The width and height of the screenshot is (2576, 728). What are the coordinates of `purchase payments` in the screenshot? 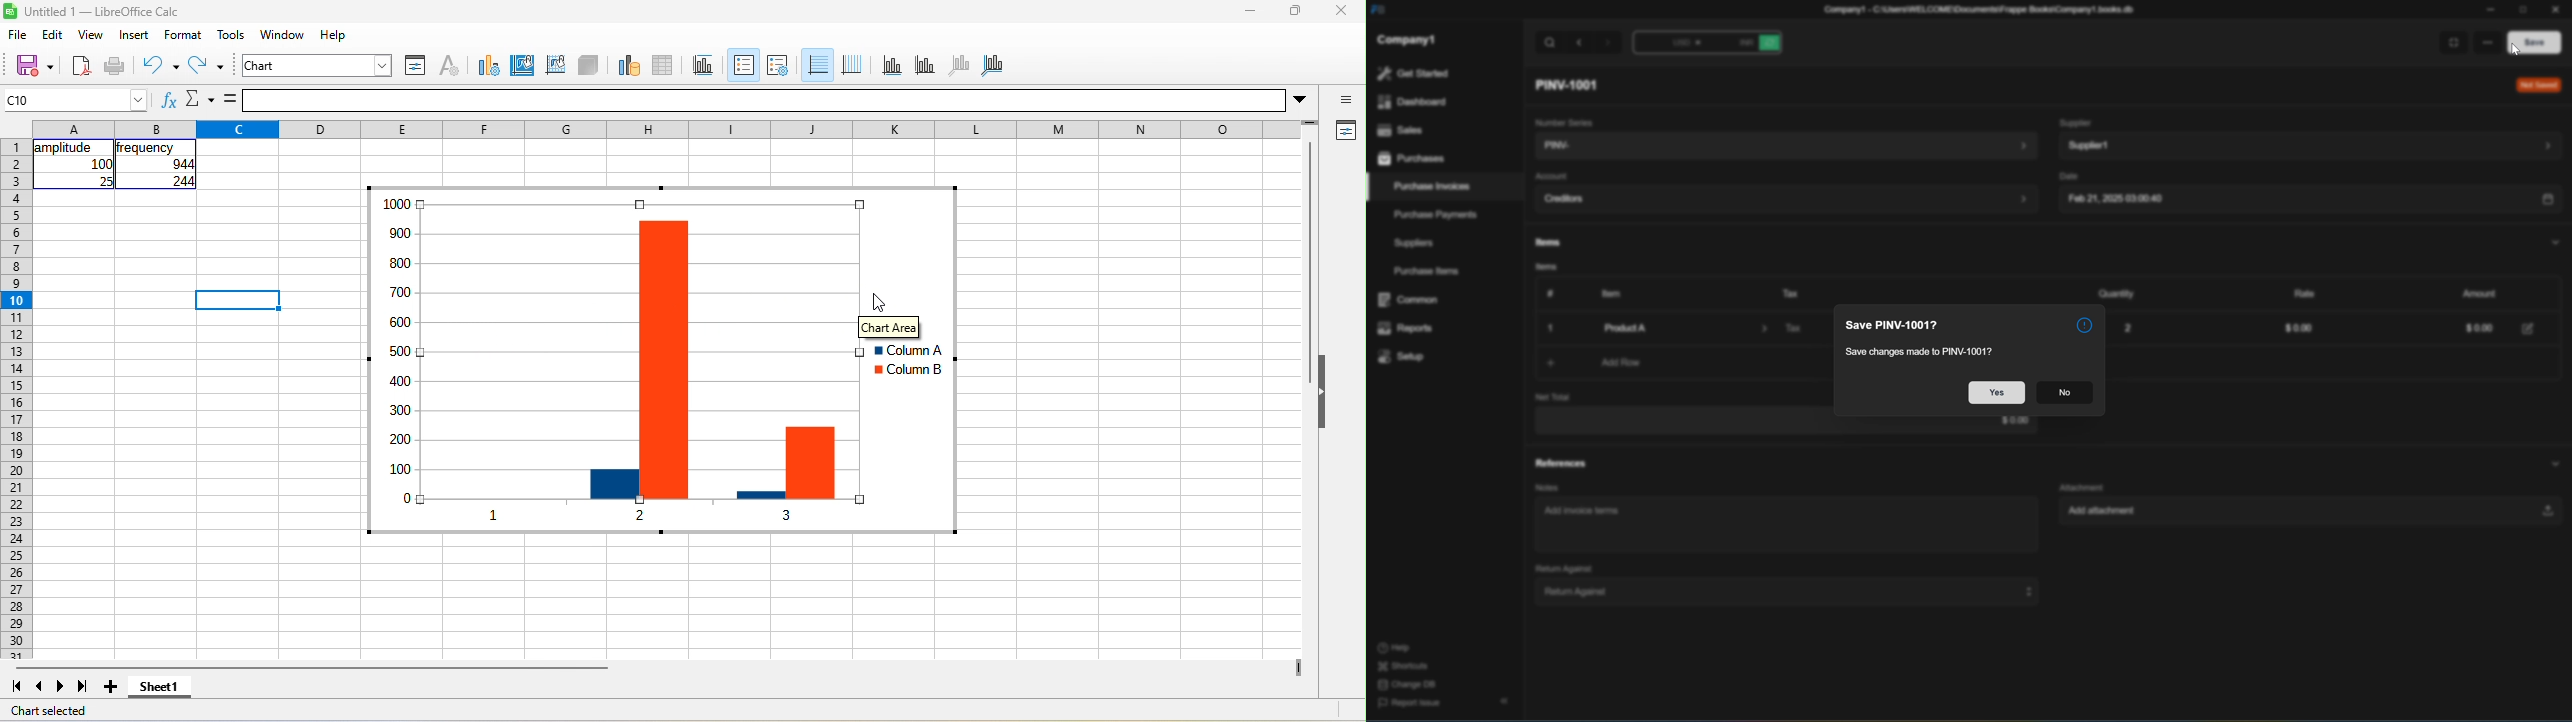 It's located at (1428, 214).